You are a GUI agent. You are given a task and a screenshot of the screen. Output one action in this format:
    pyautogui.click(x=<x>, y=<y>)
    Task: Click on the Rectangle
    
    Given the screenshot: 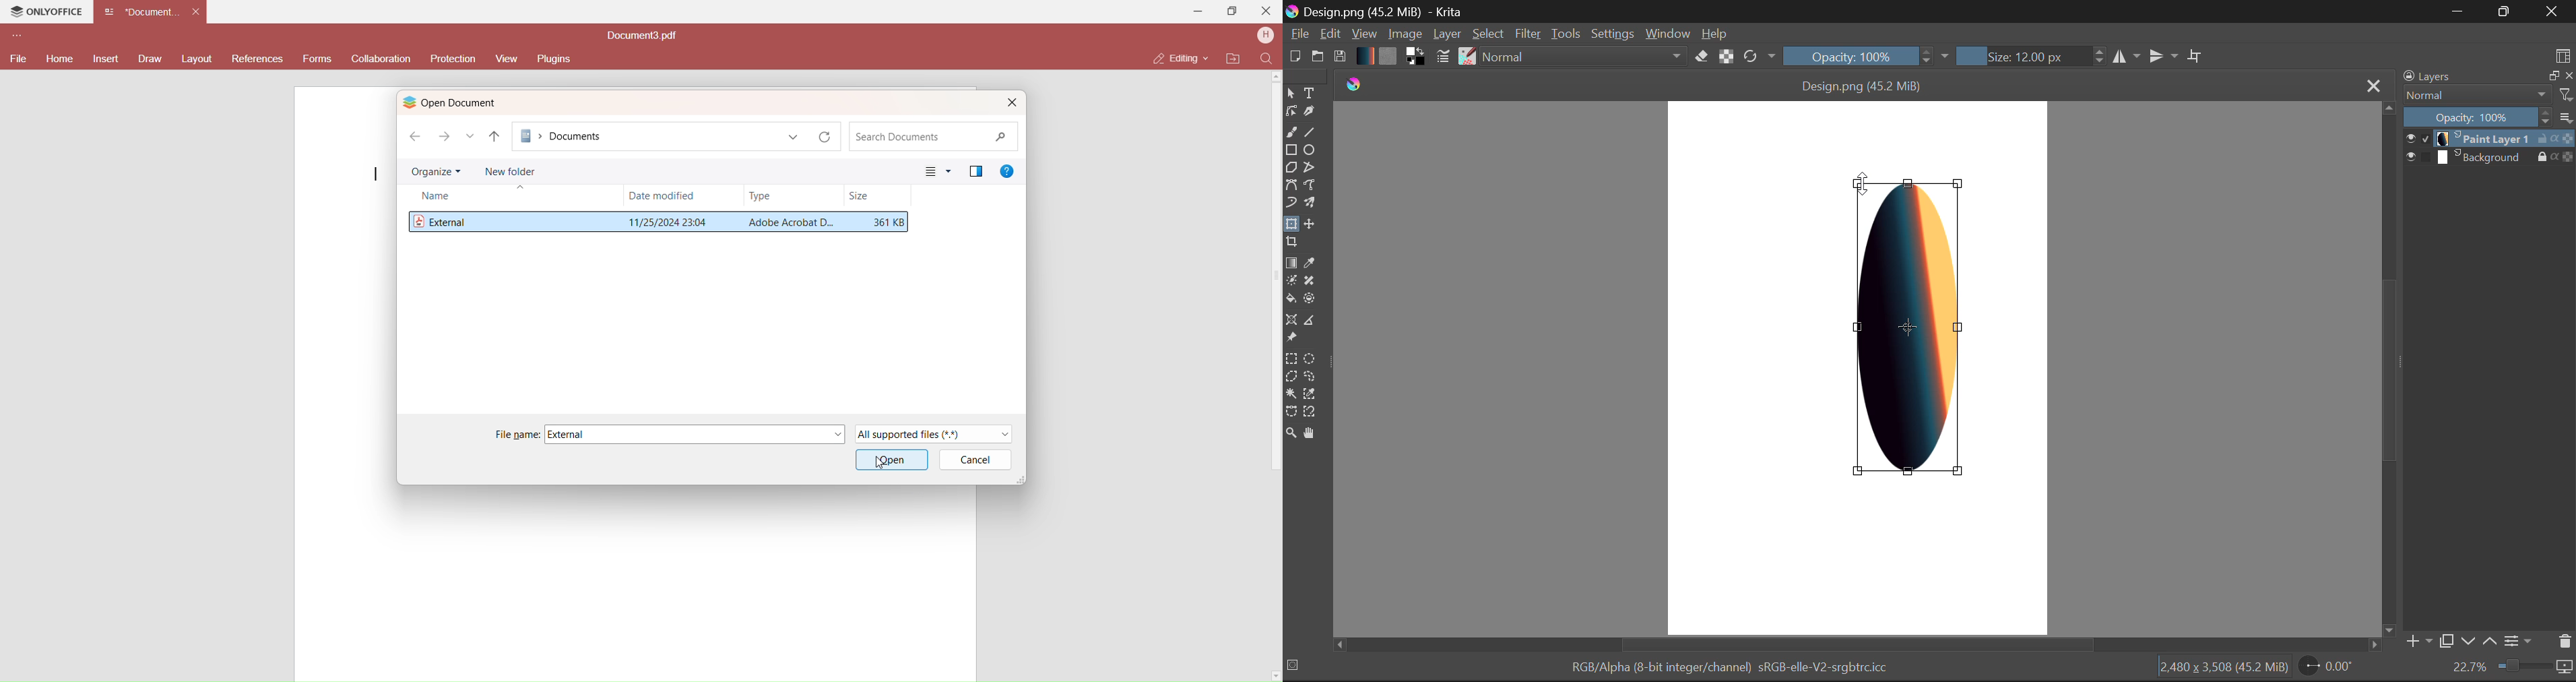 What is the action you would take?
    pyautogui.click(x=1292, y=151)
    